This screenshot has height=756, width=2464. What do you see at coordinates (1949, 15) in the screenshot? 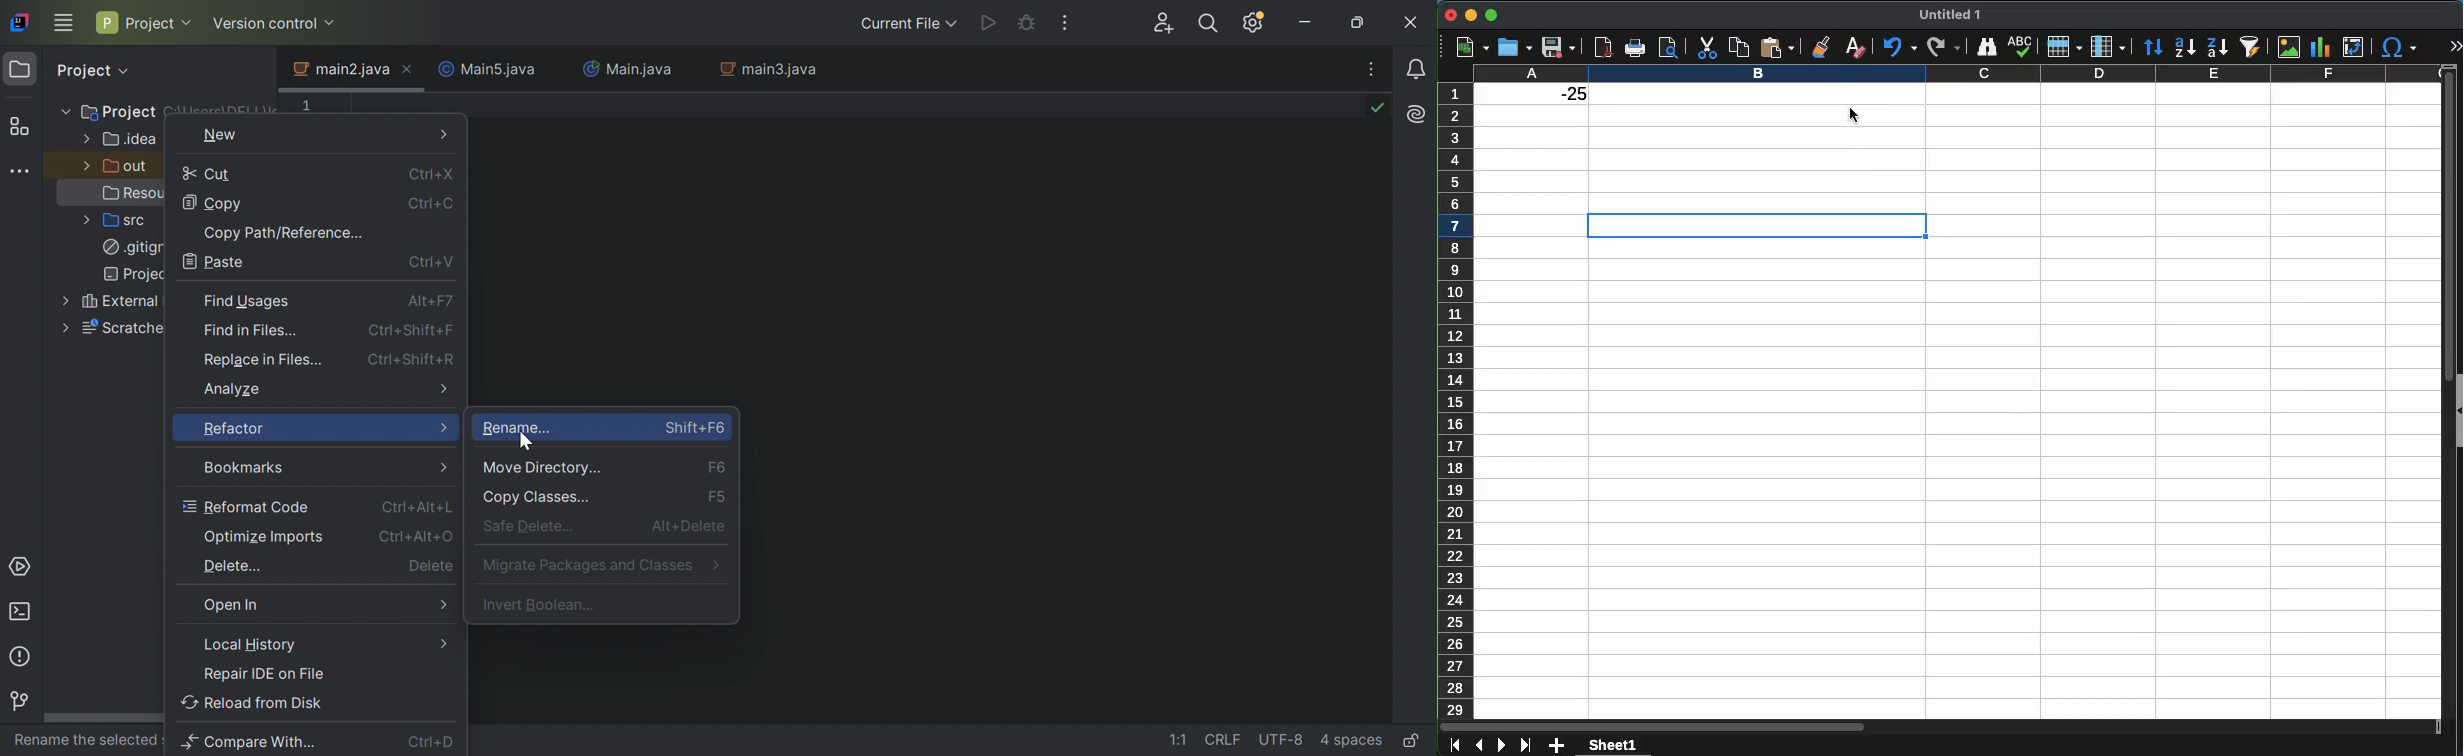
I see `untitled 1` at bounding box center [1949, 15].